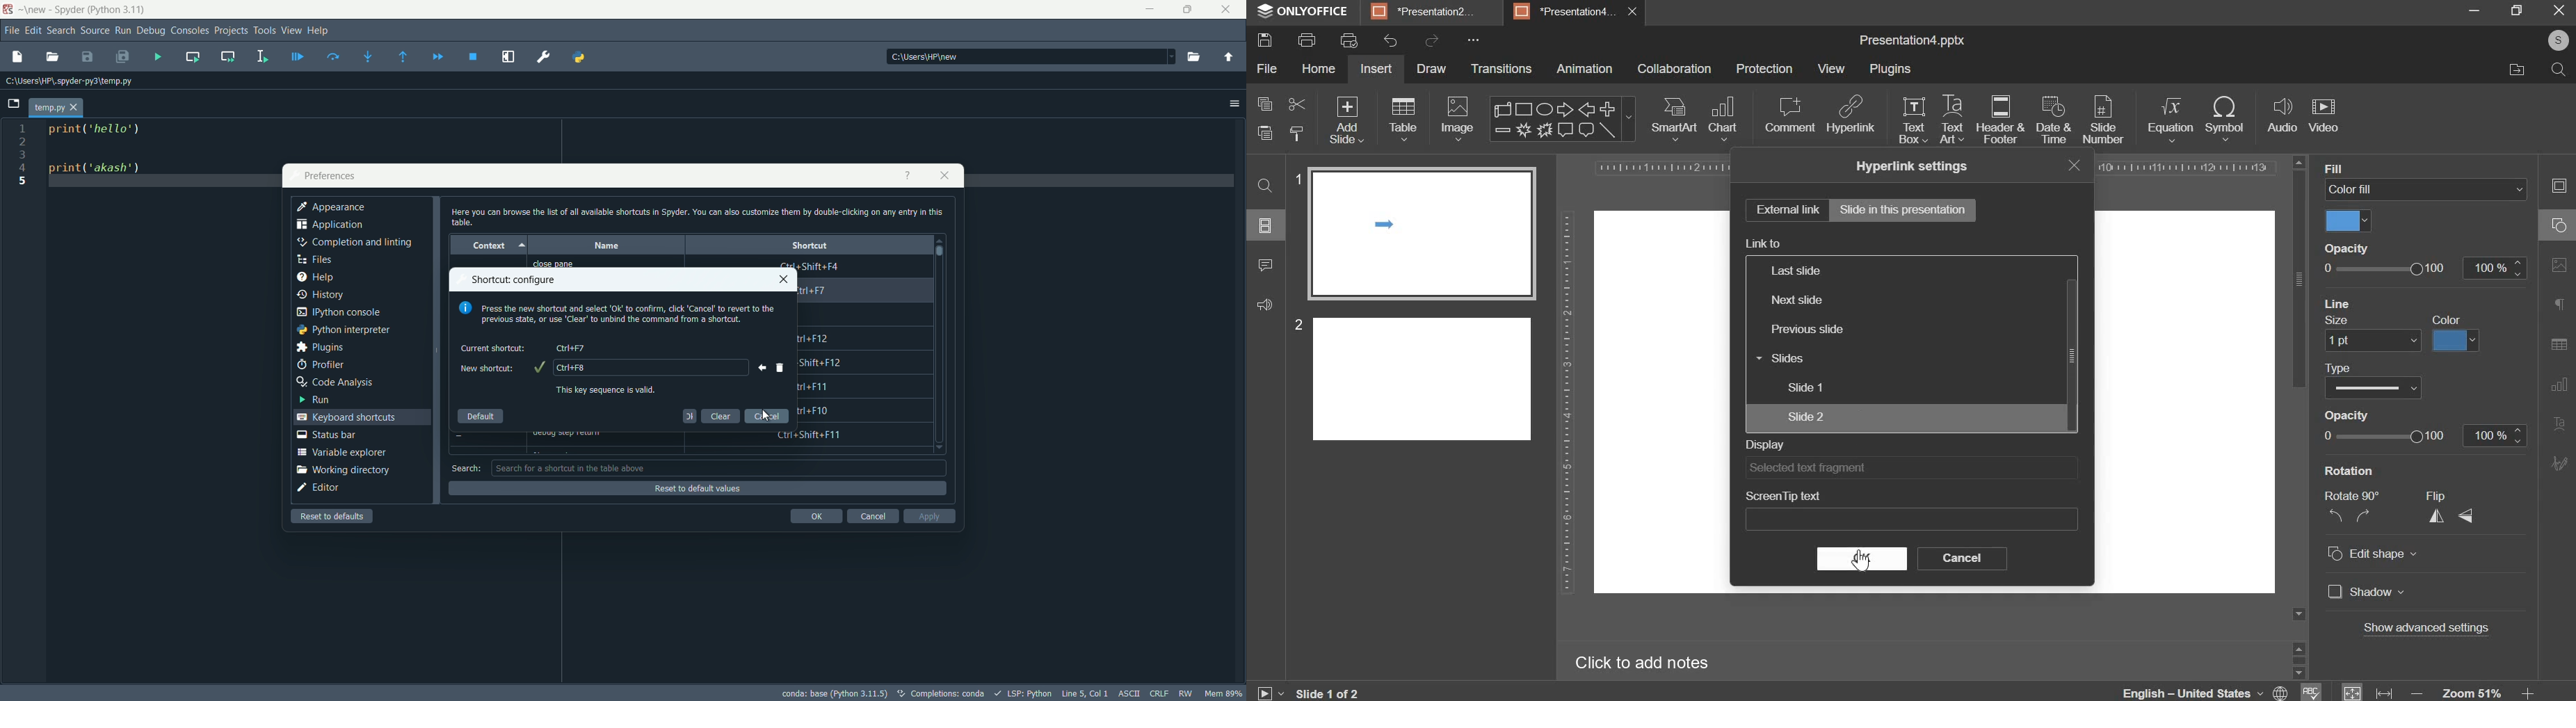 Image resolution: width=2576 pixels, height=728 pixels. I want to click on ok, so click(816, 516).